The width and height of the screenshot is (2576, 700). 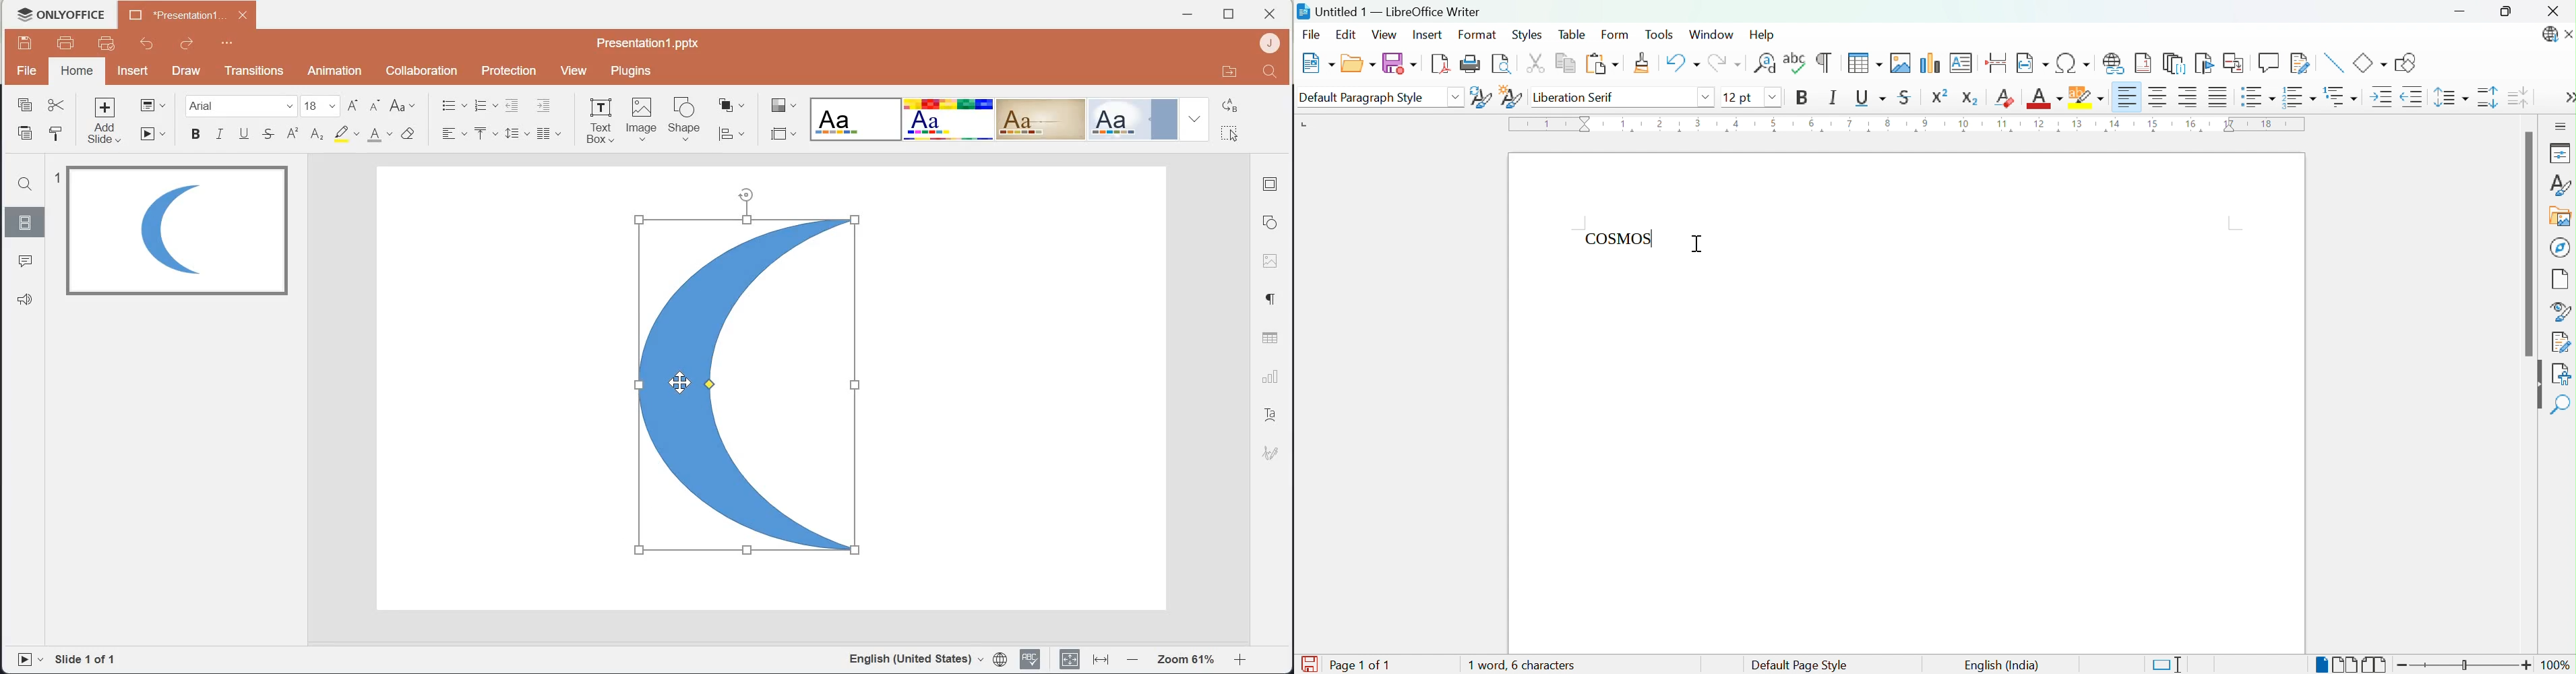 What do you see at coordinates (1901, 63) in the screenshot?
I see `Insert Image` at bounding box center [1901, 63].